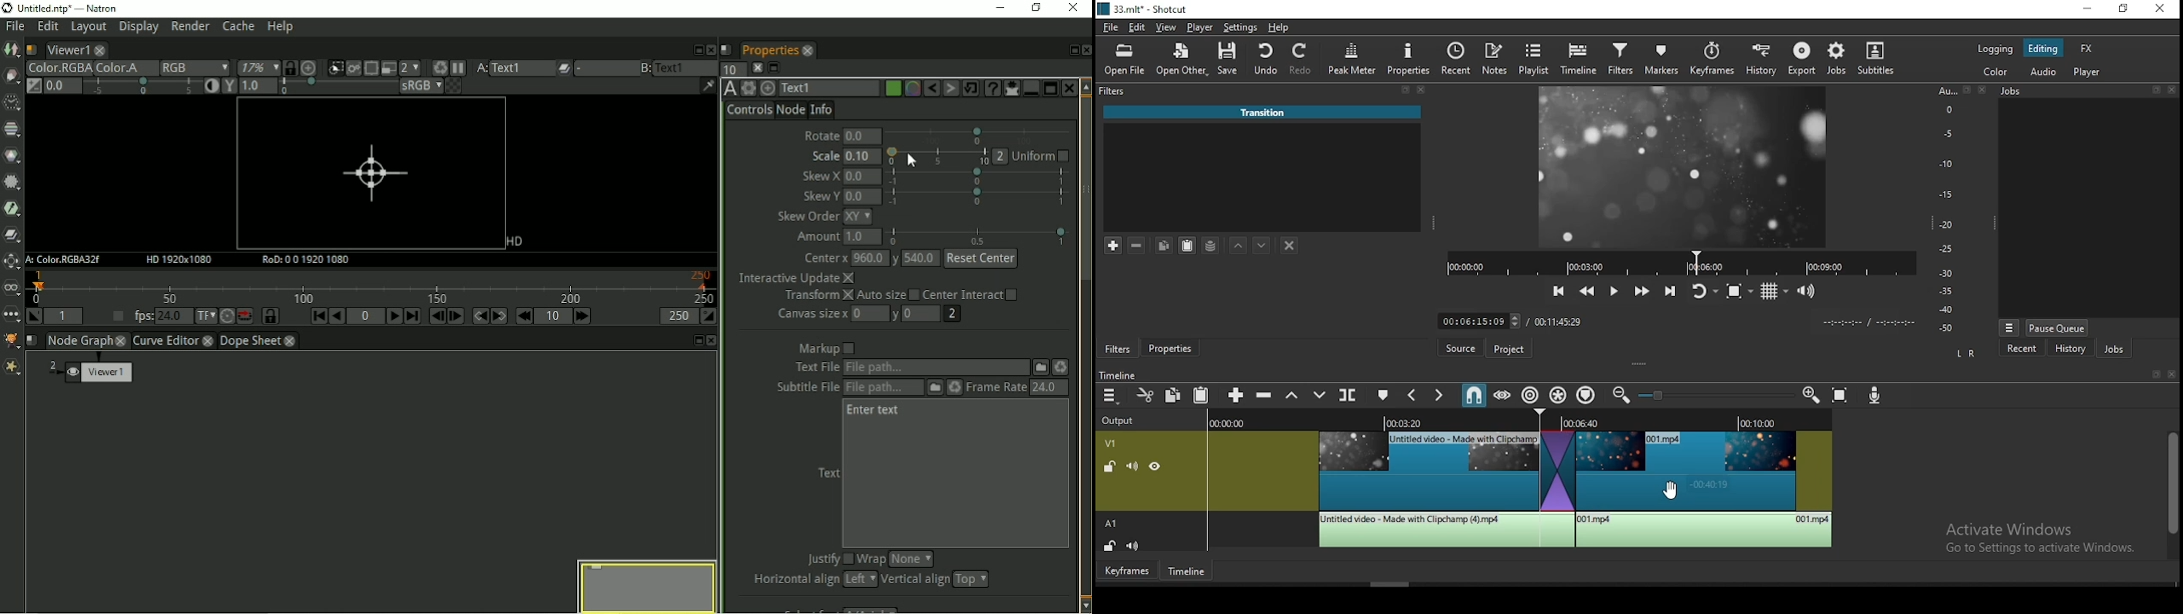 The image size is (2184, 616). Describe the element at coordinates (1620, 398) in the screenshot. I see `zoom timeline out` at that location.